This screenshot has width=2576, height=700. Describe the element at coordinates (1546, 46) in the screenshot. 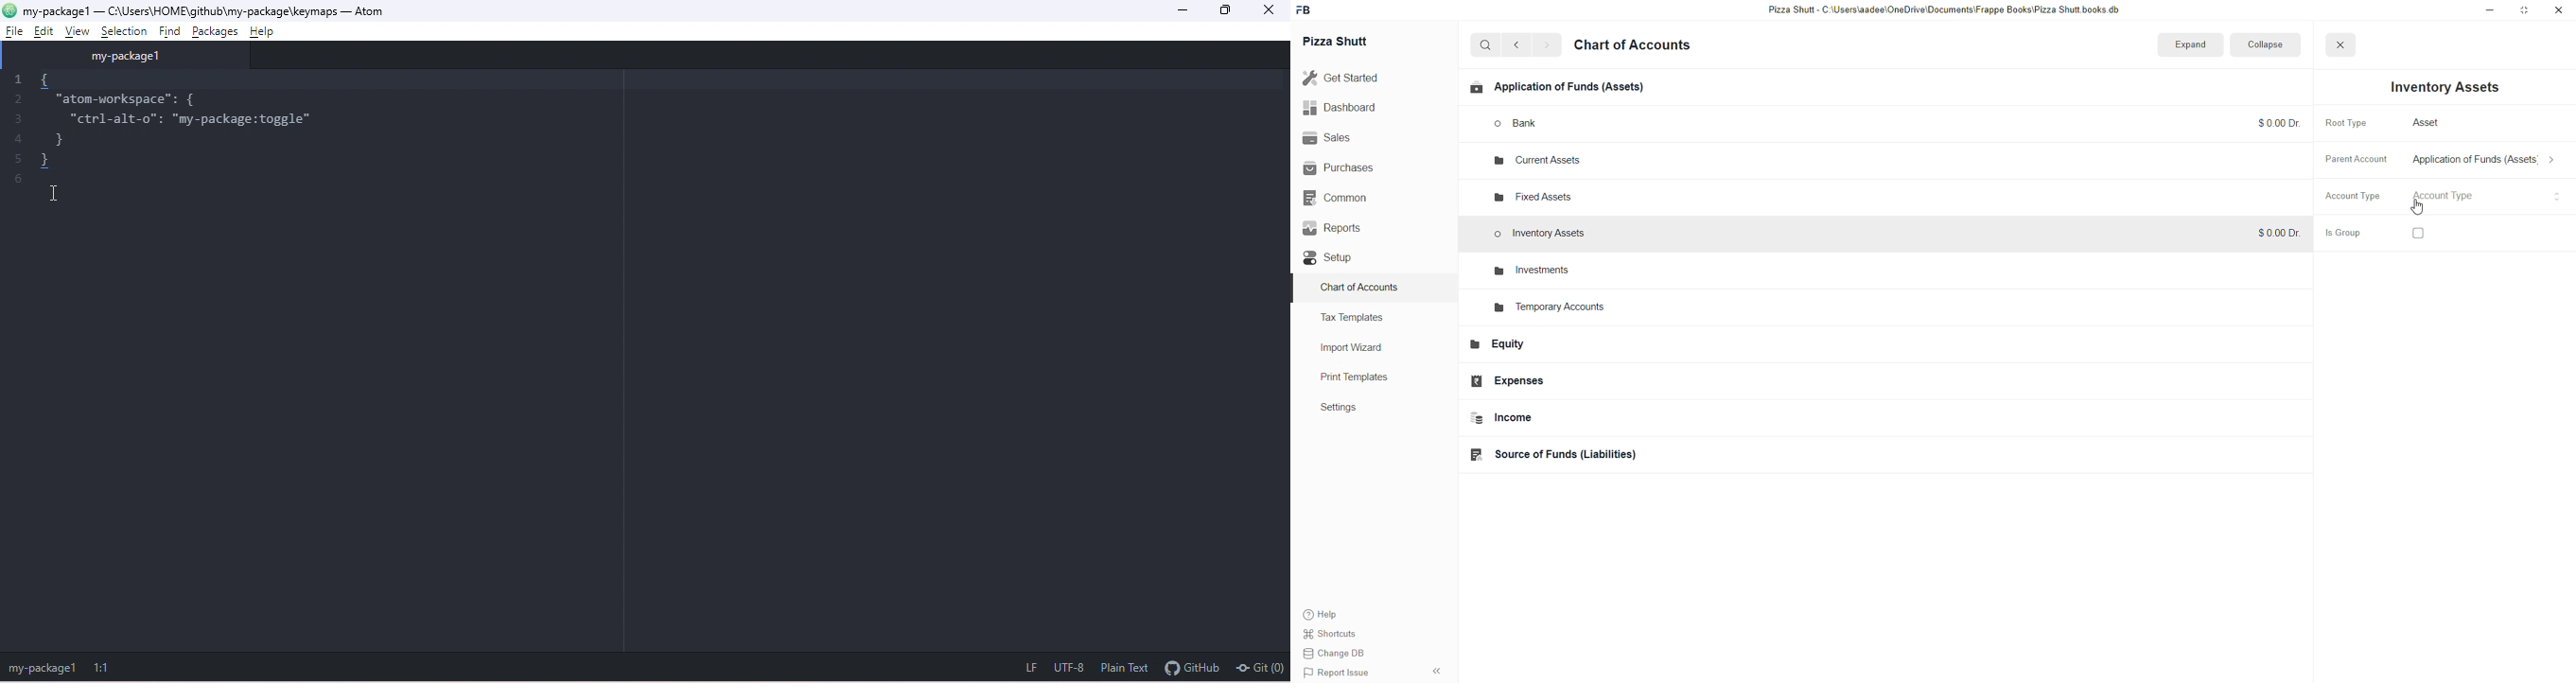

I see `go forward ` at that location.